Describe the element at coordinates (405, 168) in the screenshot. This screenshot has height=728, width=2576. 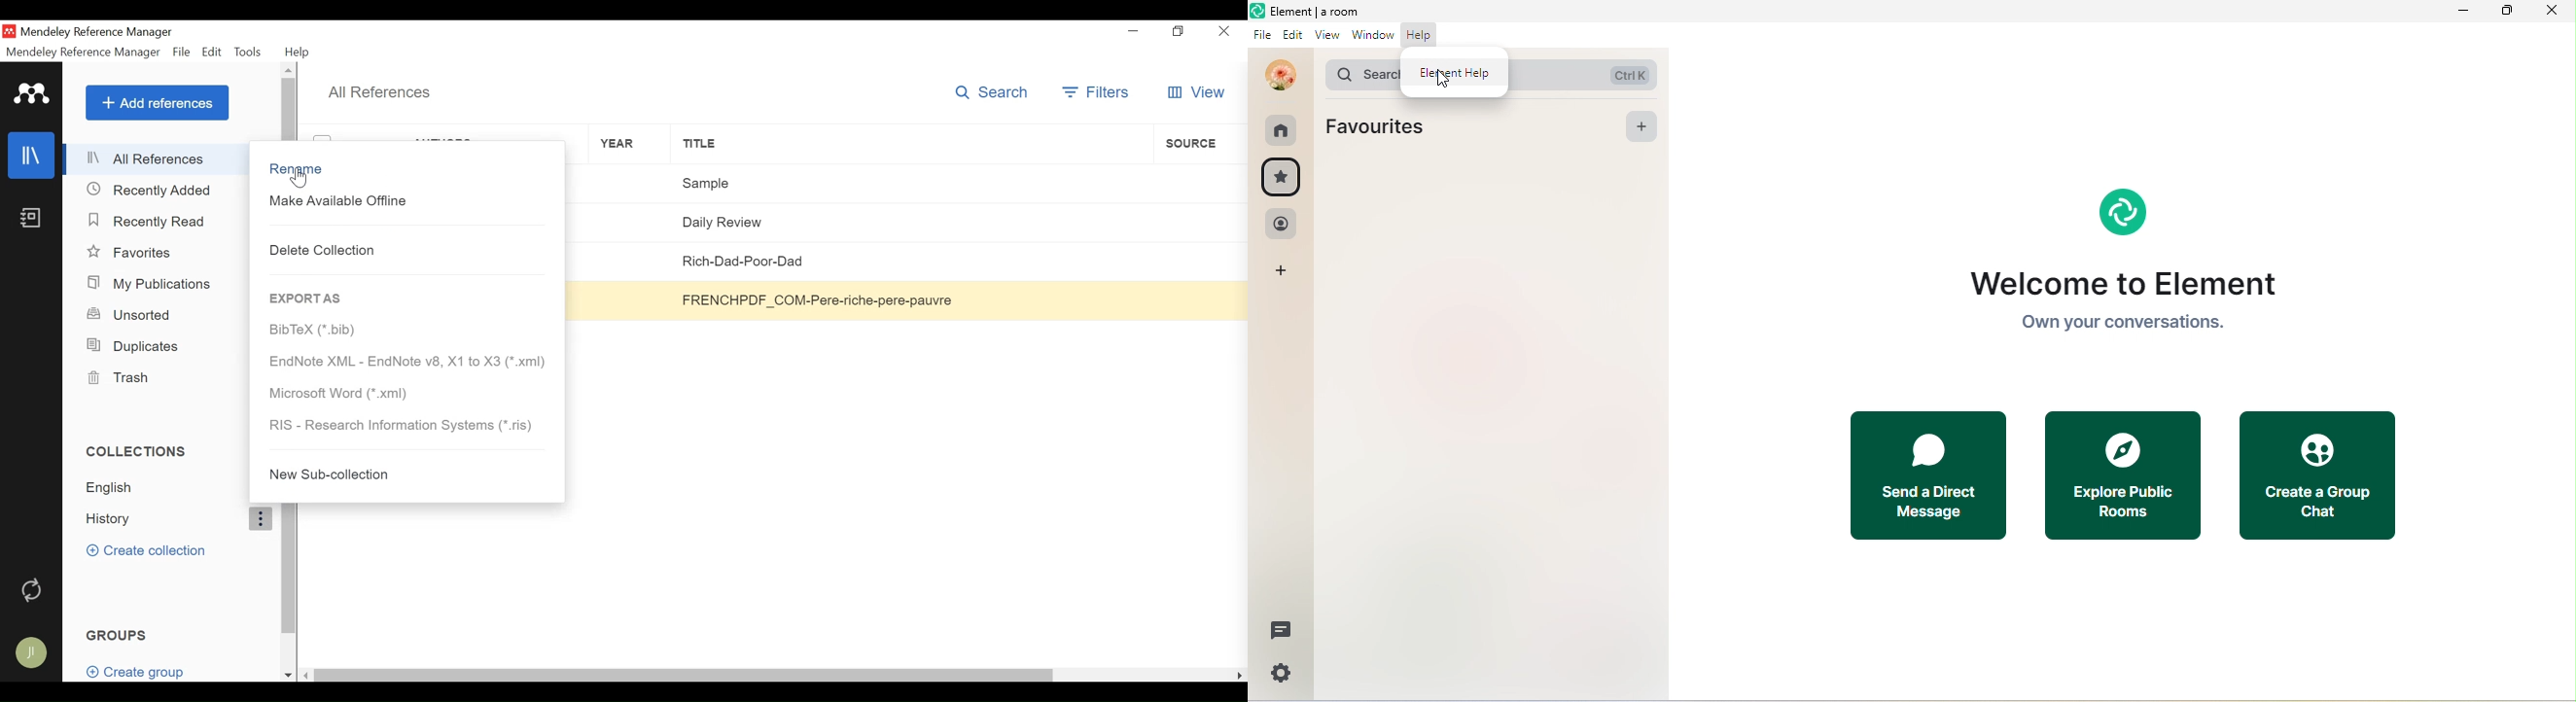
I see `Rename` at that location.